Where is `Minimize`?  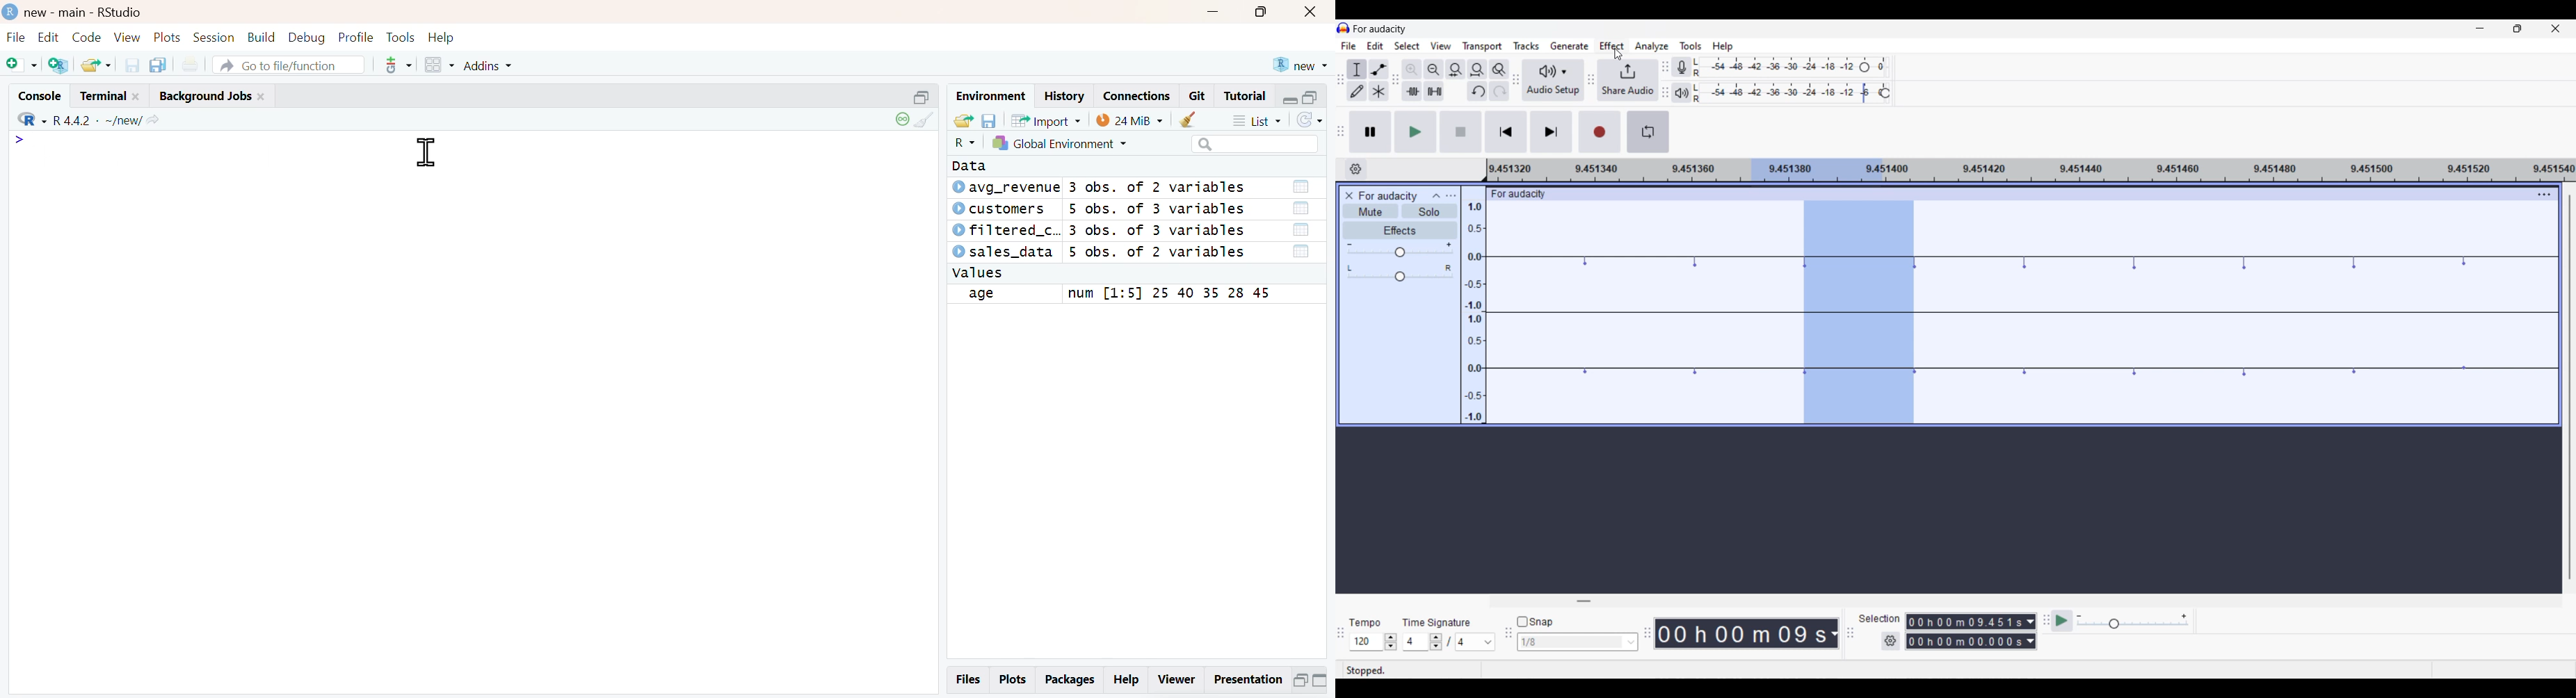 Minimize is located at coordinates (2480, 28).